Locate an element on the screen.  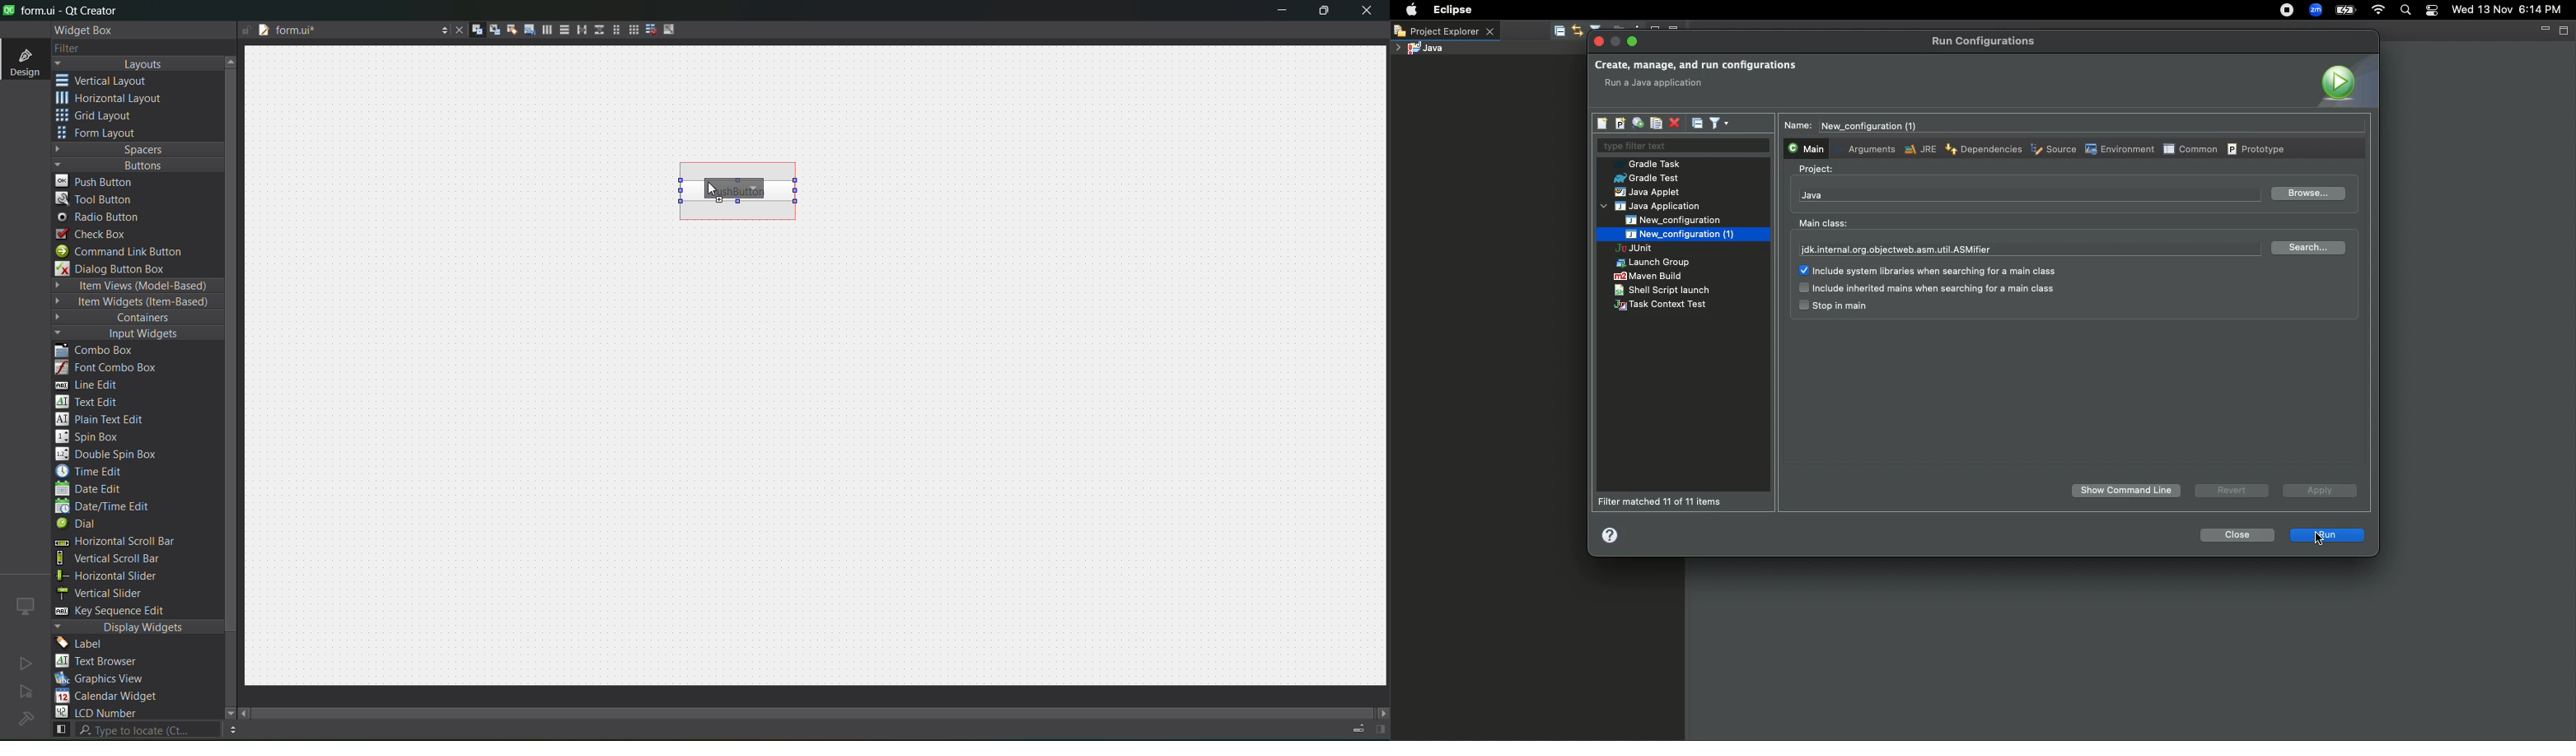
lcd number is located at coordinates (100, 712).